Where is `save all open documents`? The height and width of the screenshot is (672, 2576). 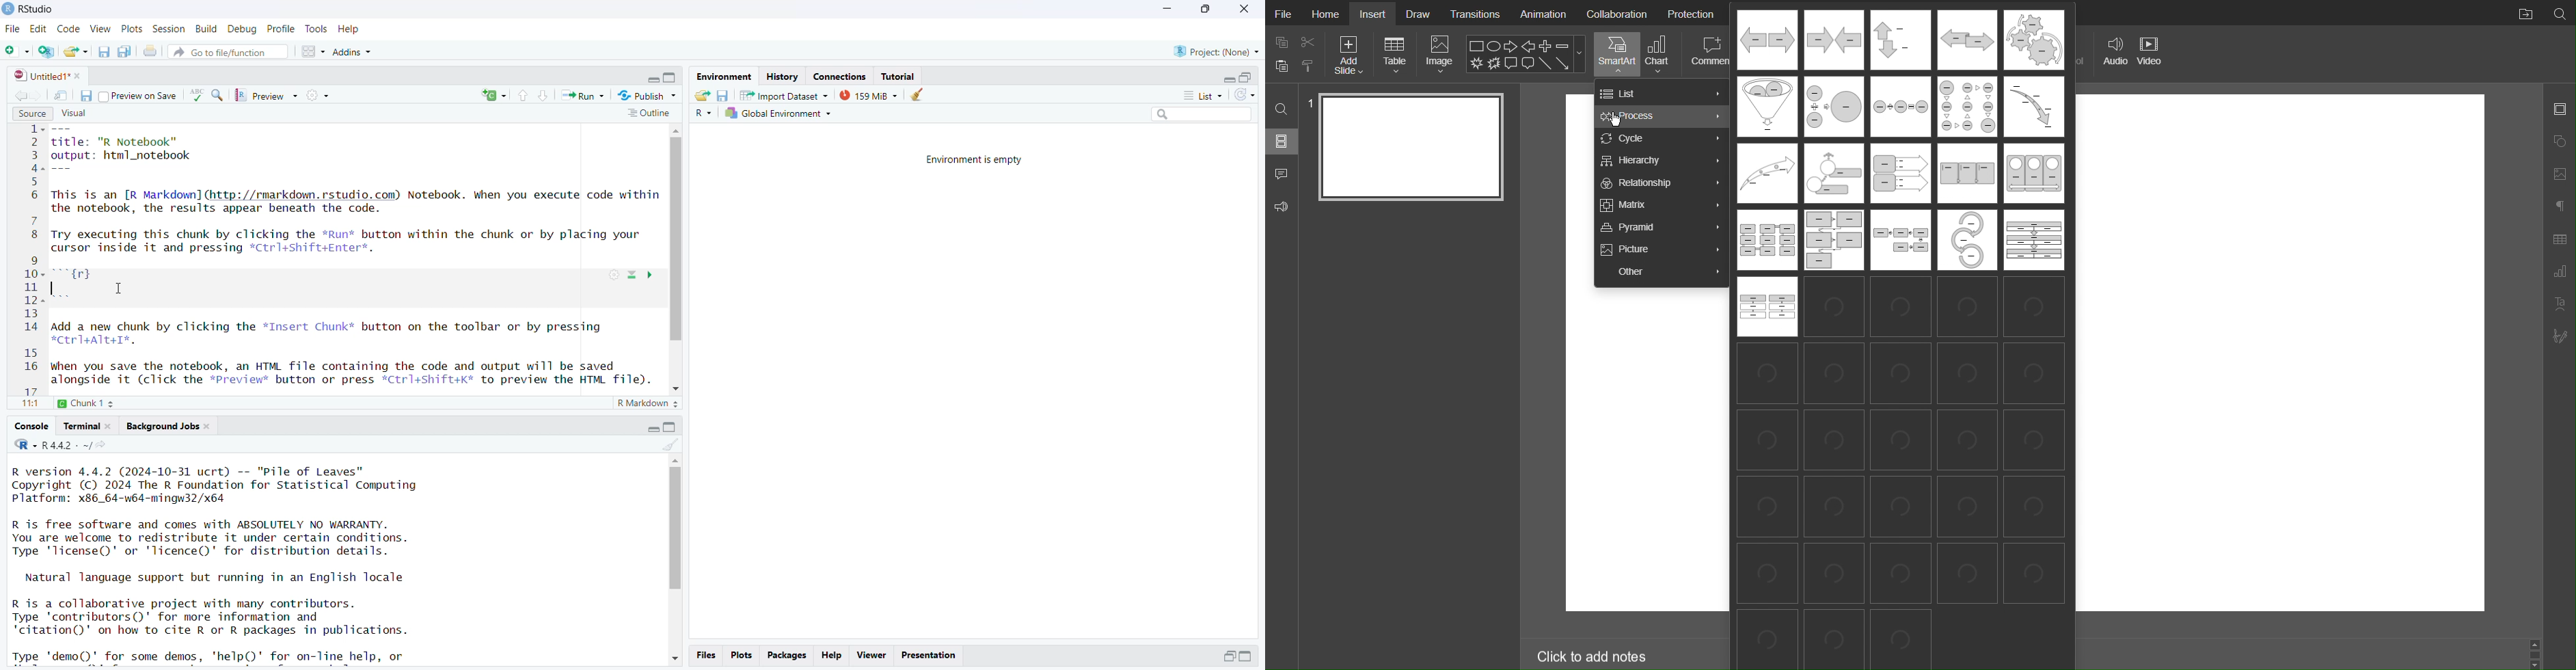
save all open documents is located at coordinates (125, 51).